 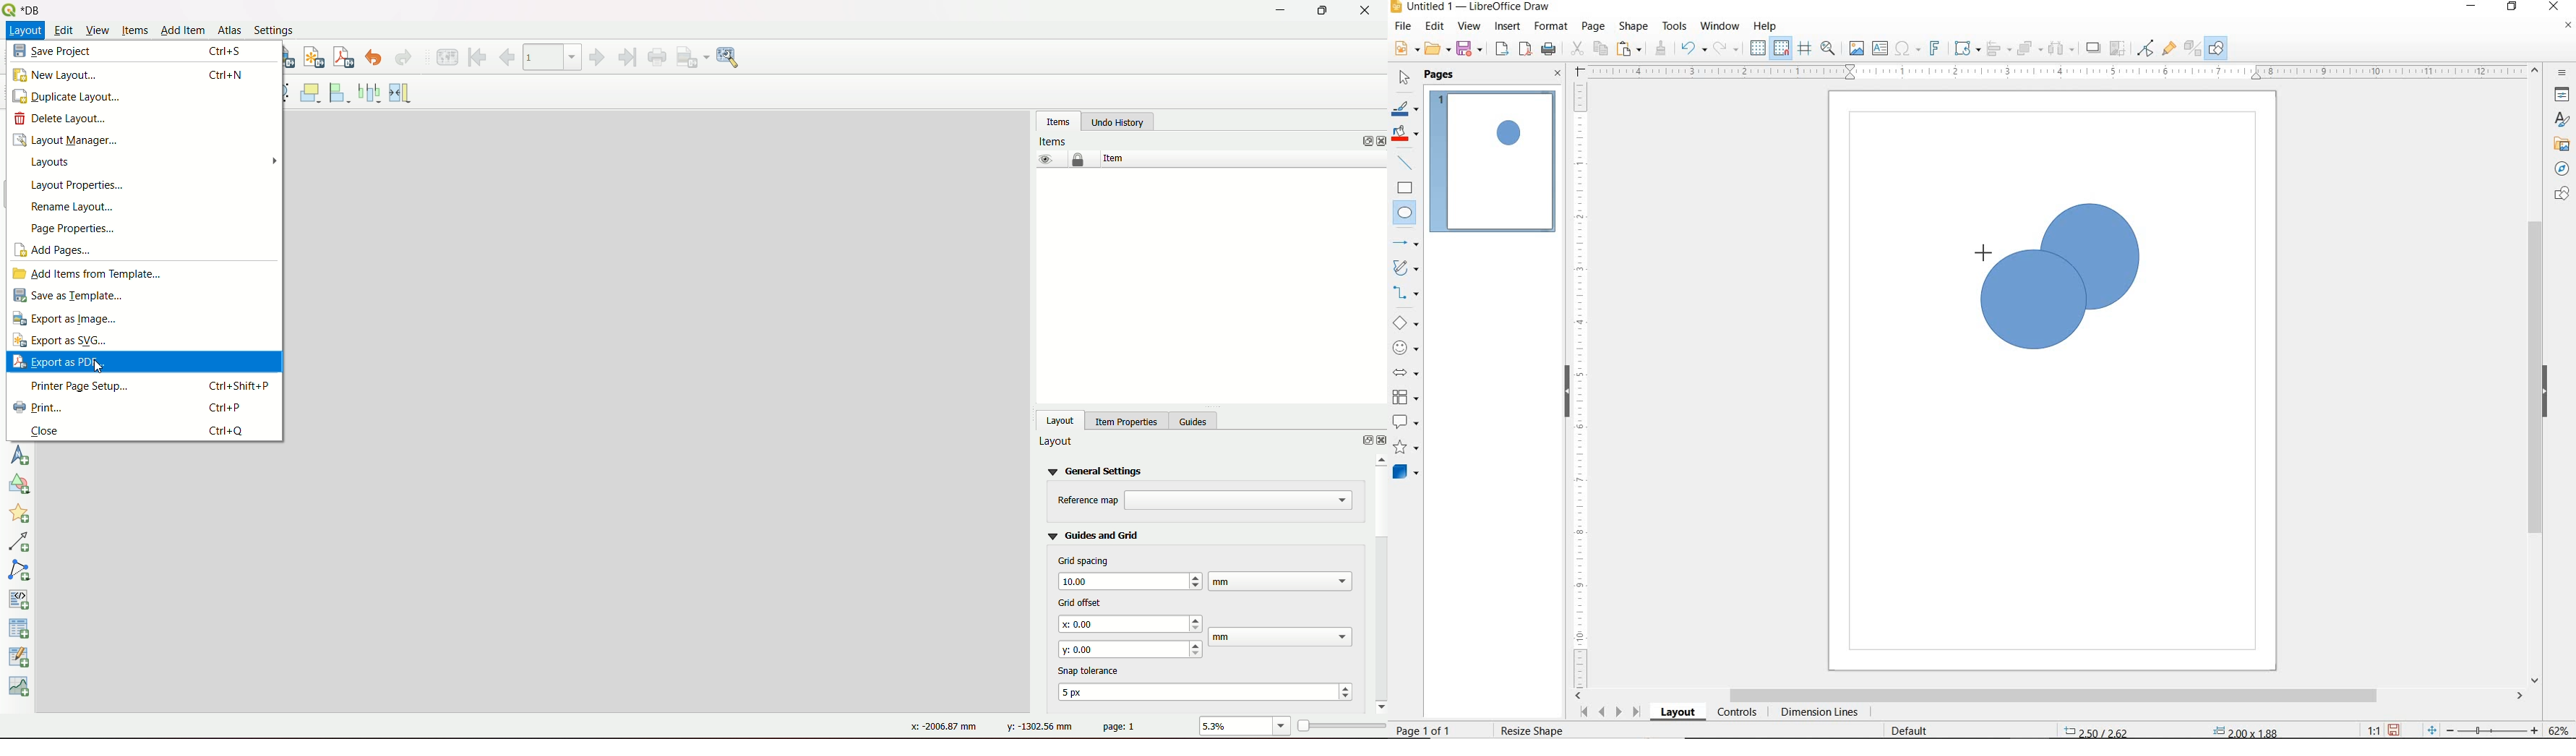 I want to click on MINIMIZE, so click(x=2474, y=7).